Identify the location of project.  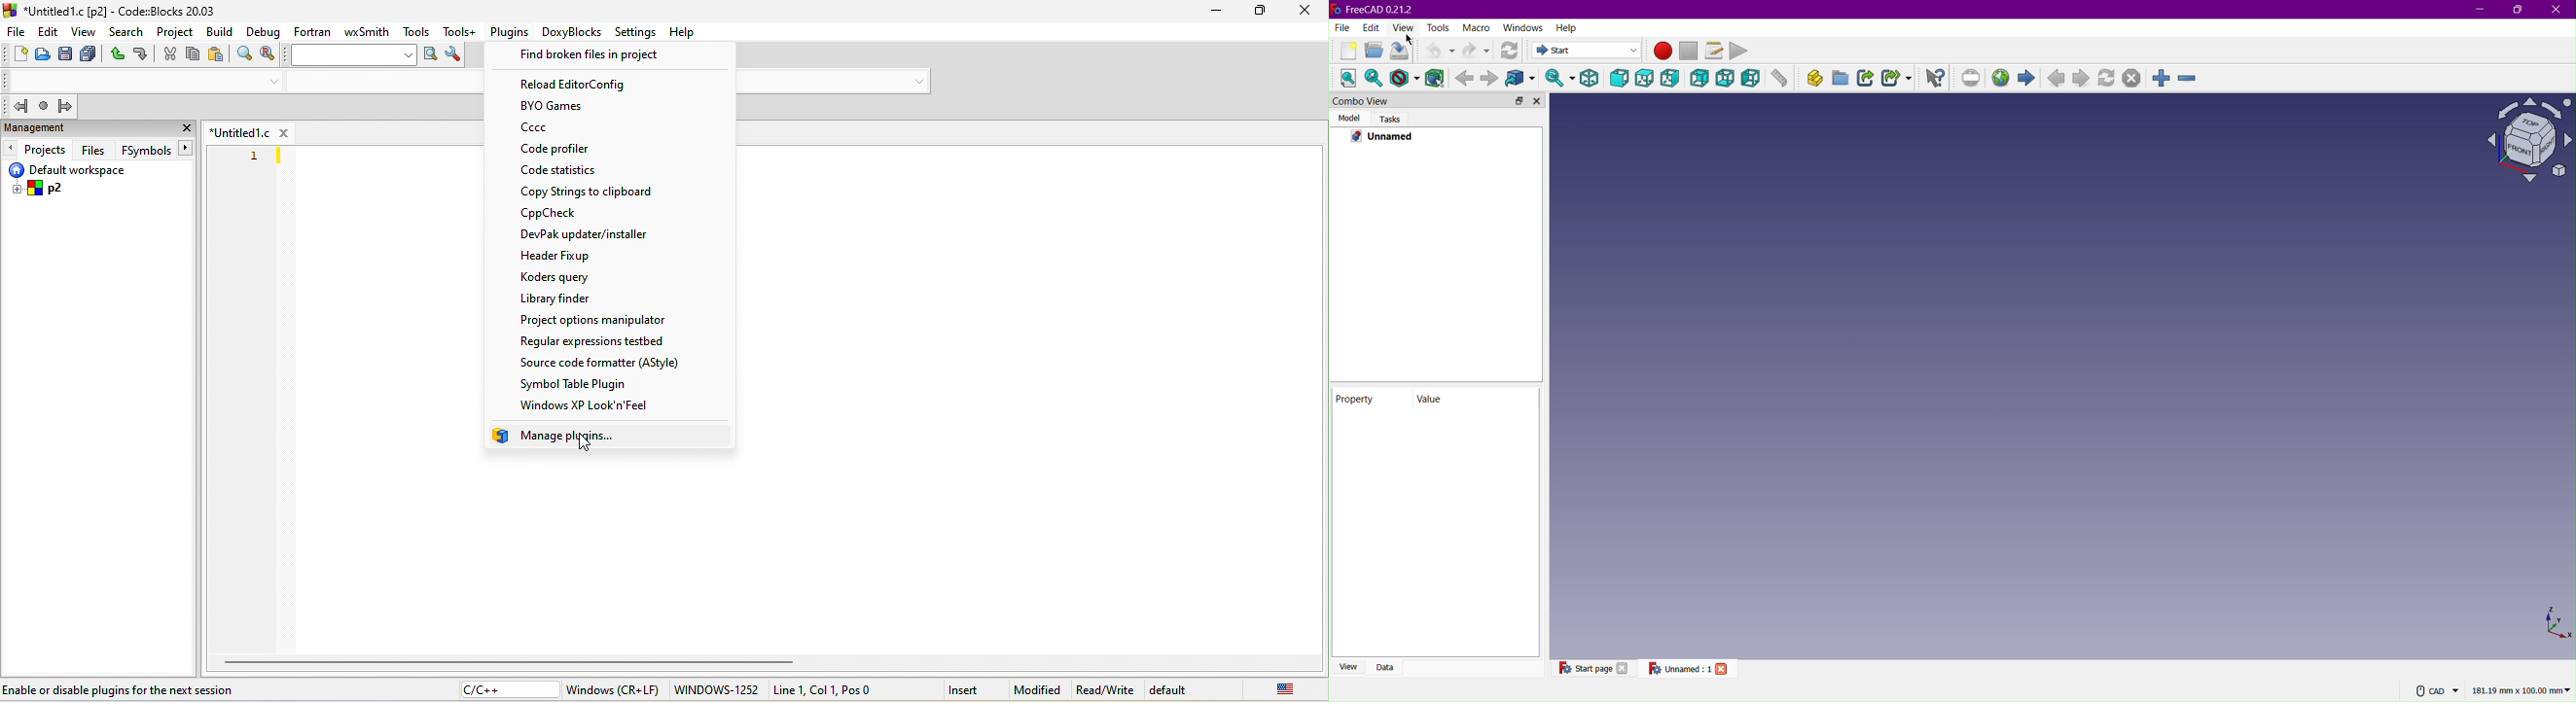
(177, 31).